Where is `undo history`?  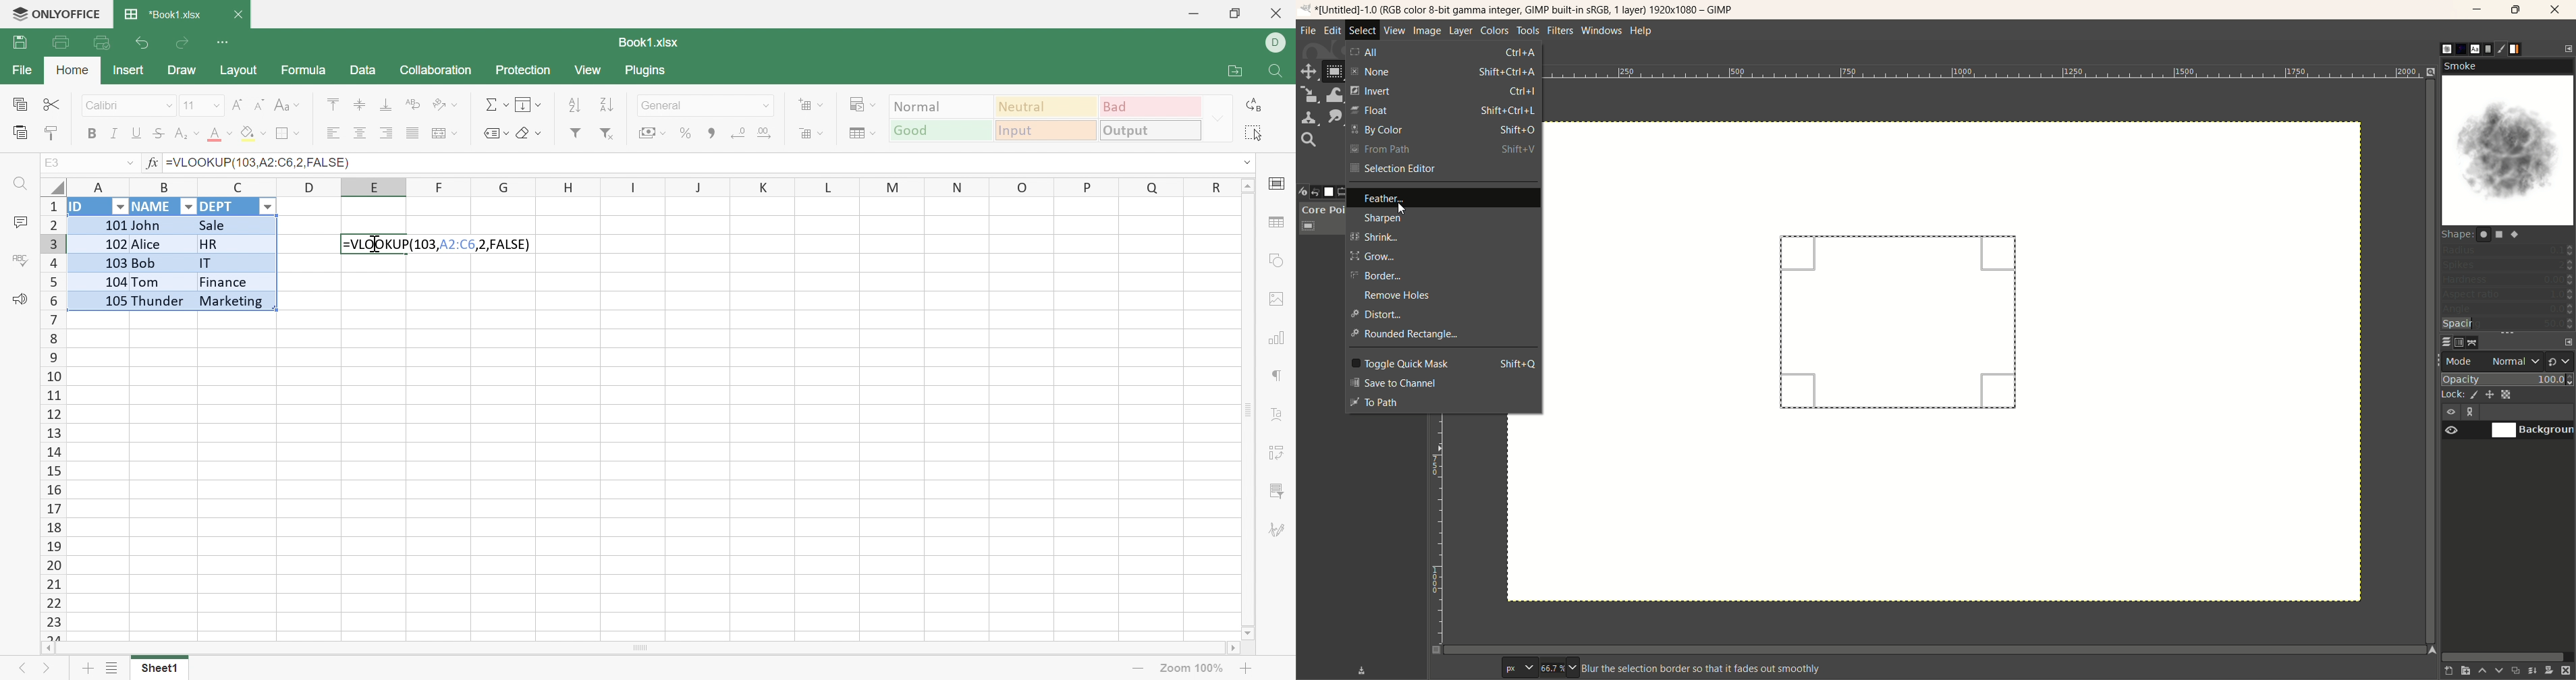 undo history is located at coordinates (1314, 193).